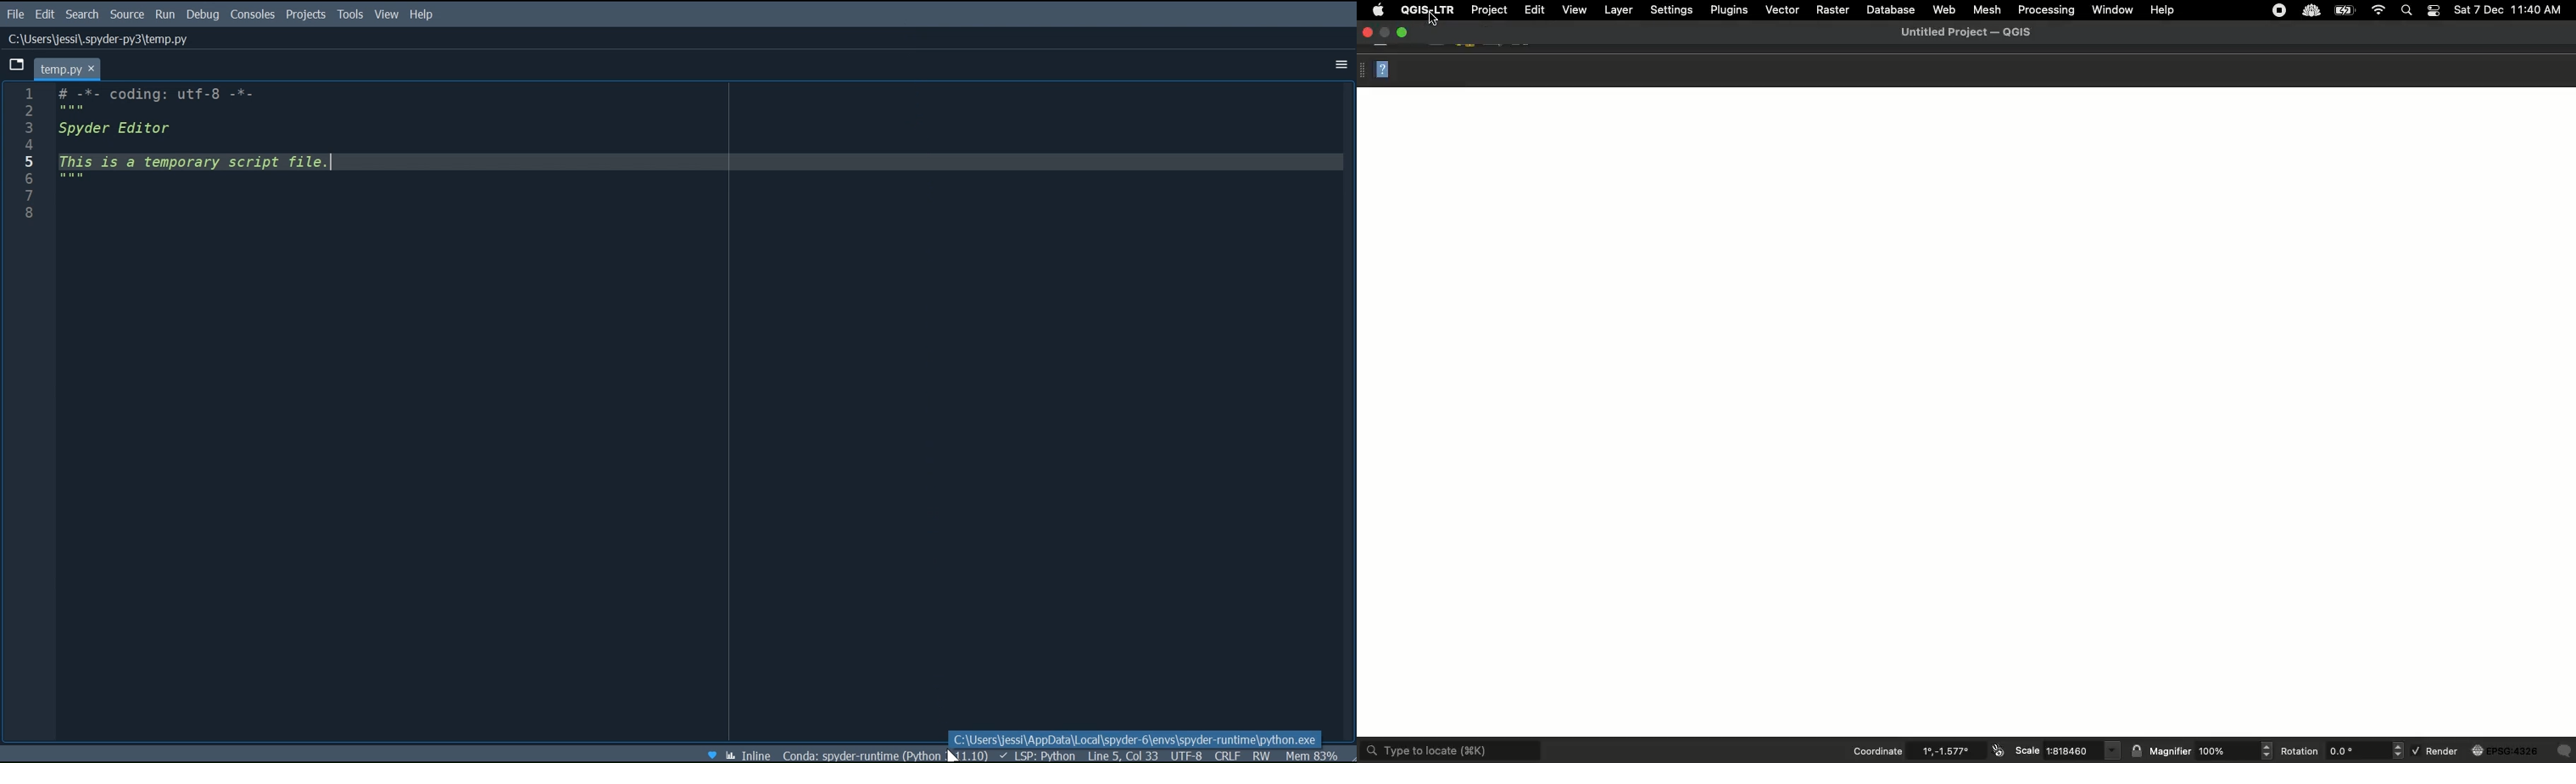 The width and height of the screenshot is (2576, 784). What do you see at coordinates (97, 40) in the screenshot?
I see `File Path` at bounding box center [97, 40].